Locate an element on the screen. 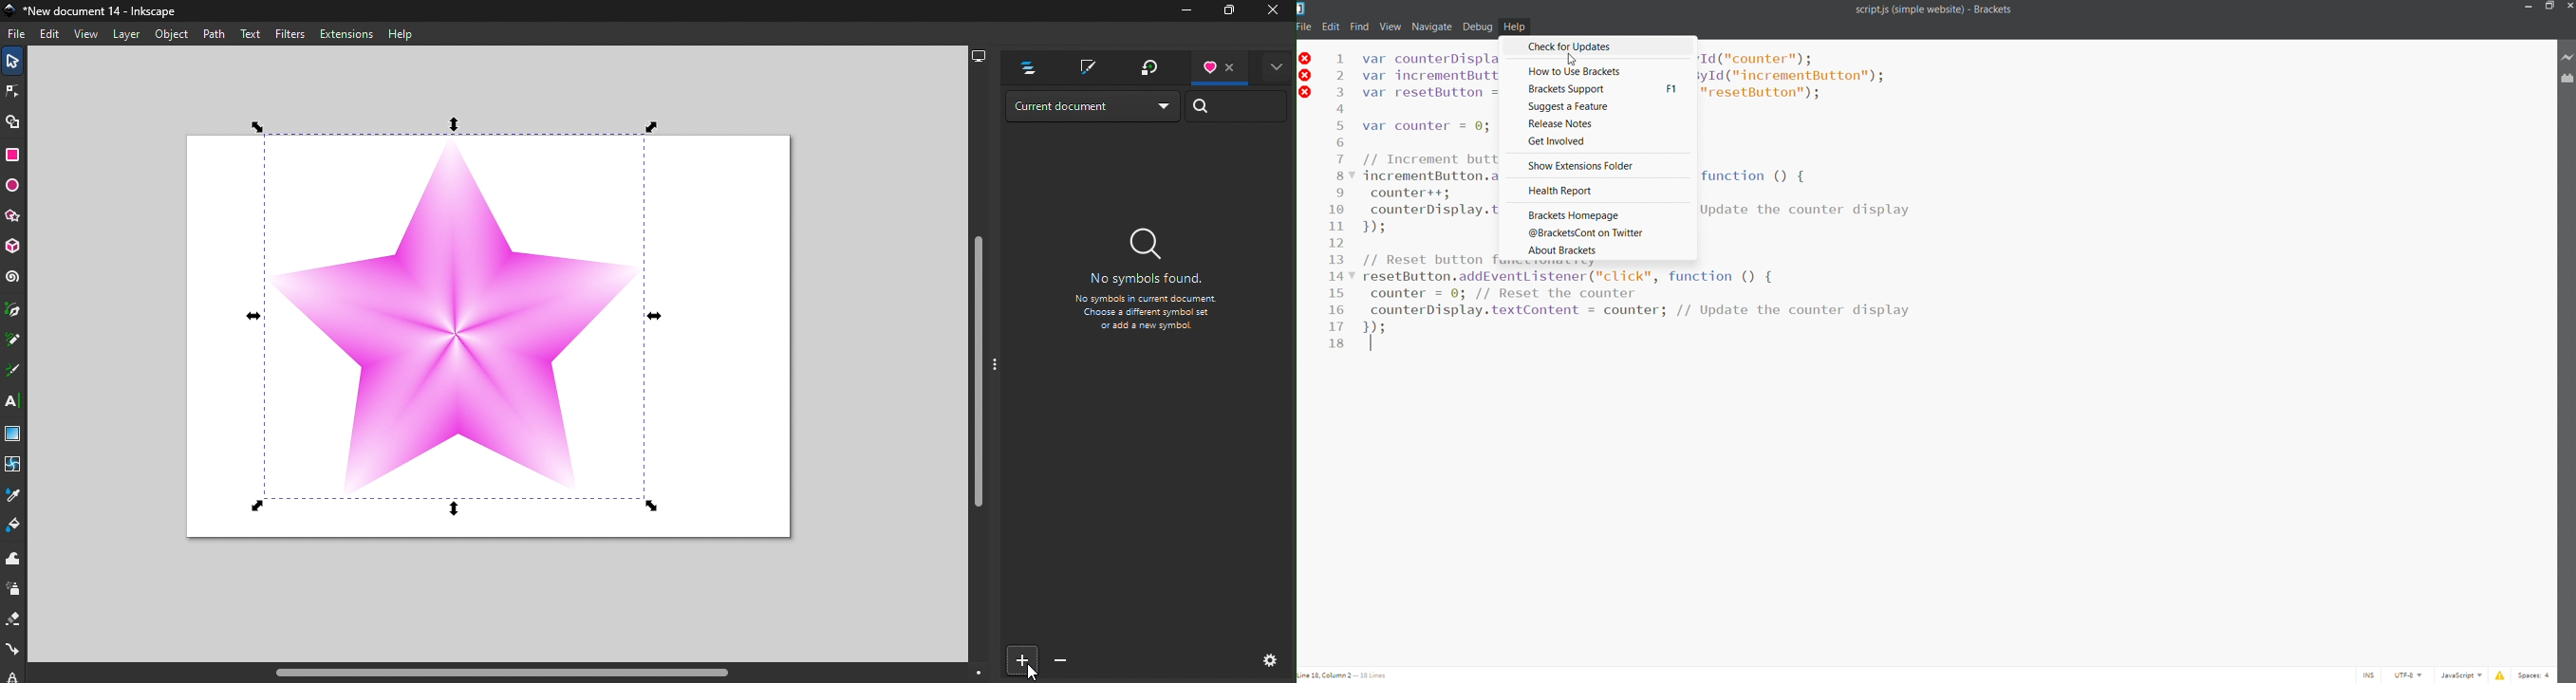 The width and height of the screenshot is (2576, 700). var countervisplay = document.getclementbyld{ counter),var incrementButton = document.getElementById("incrementButton");var resetButton = document.getElementById("resetButton");var counter = 0; // Initialize counter// Increment button functionalityincrementButton.addEventListener("click", function () {counter++;counterDisplay.textContent = counter; // Update the counter displ19H// Reset button functionalityresetButton.addEventListener("click", function () {counter = 0; // Reset the countercounterDisplay.textContent = counter; // Update the counter display is located at coordinates (1432, 199).